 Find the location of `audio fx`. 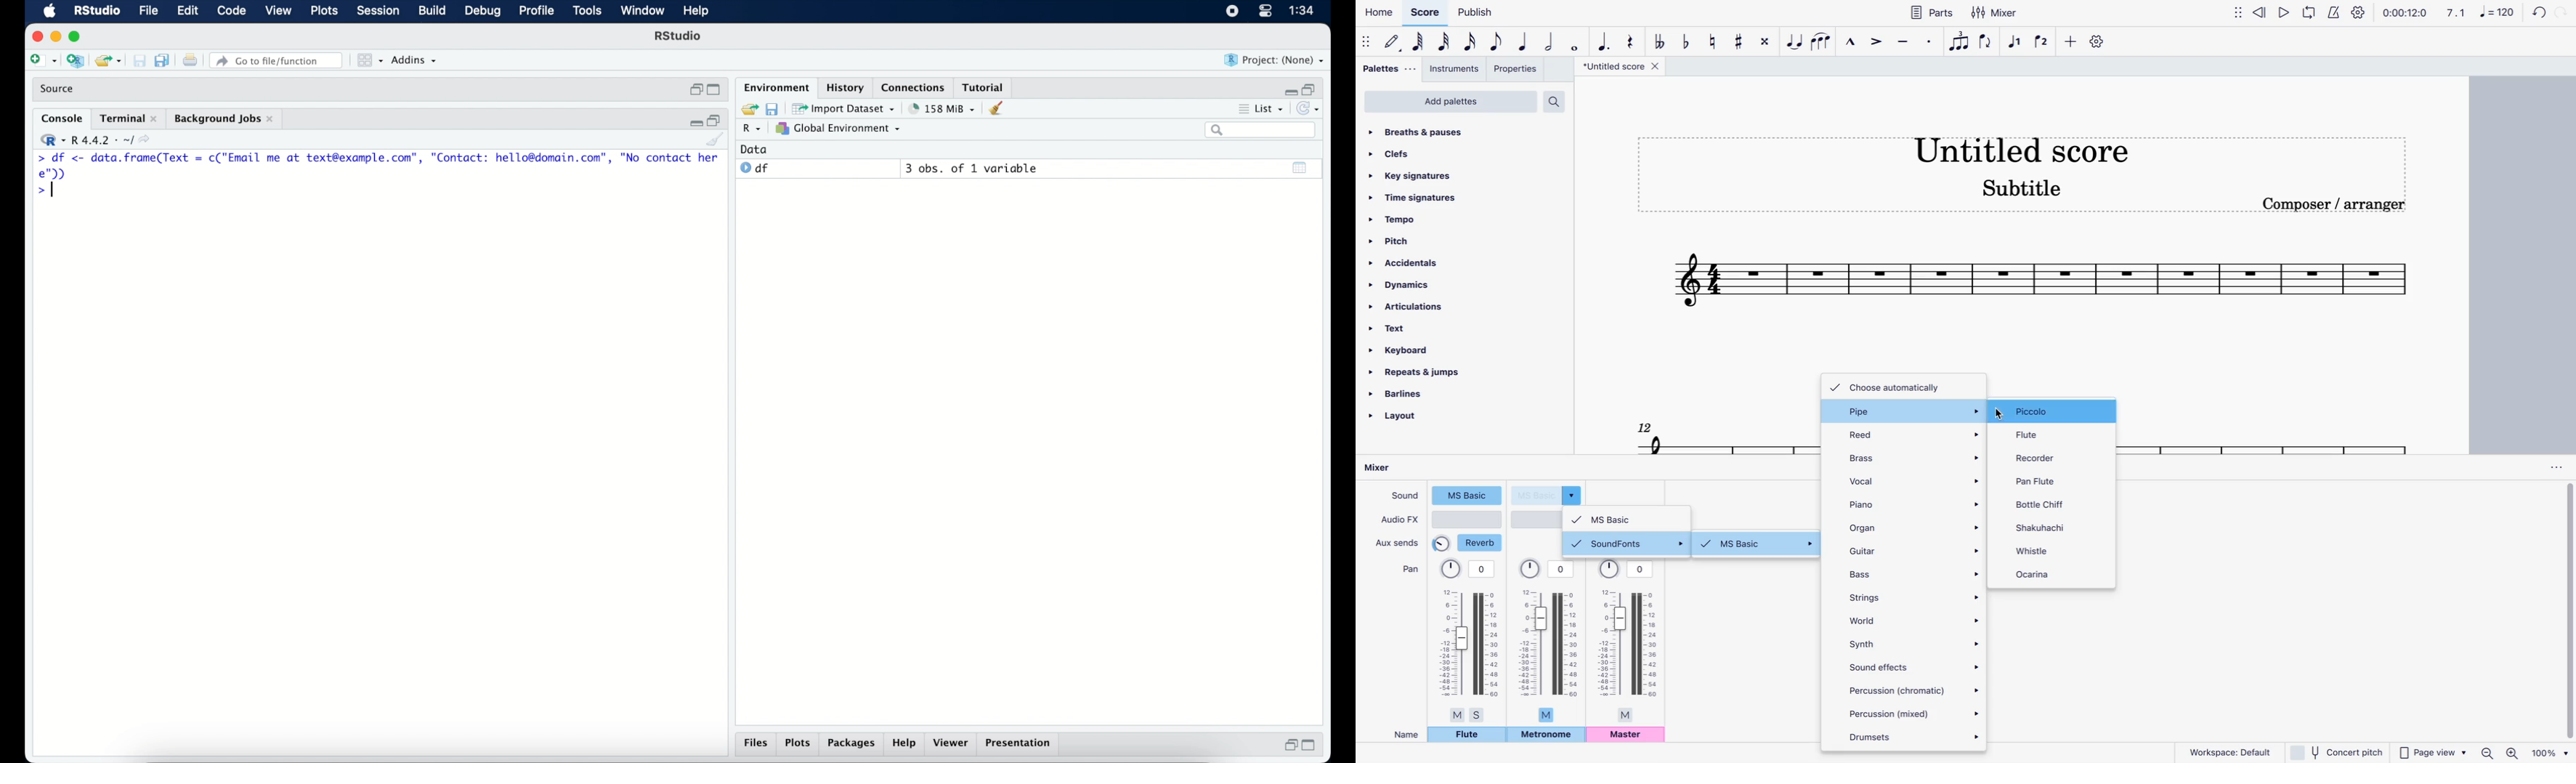

audio fx is located at coordinates (1399, 521).